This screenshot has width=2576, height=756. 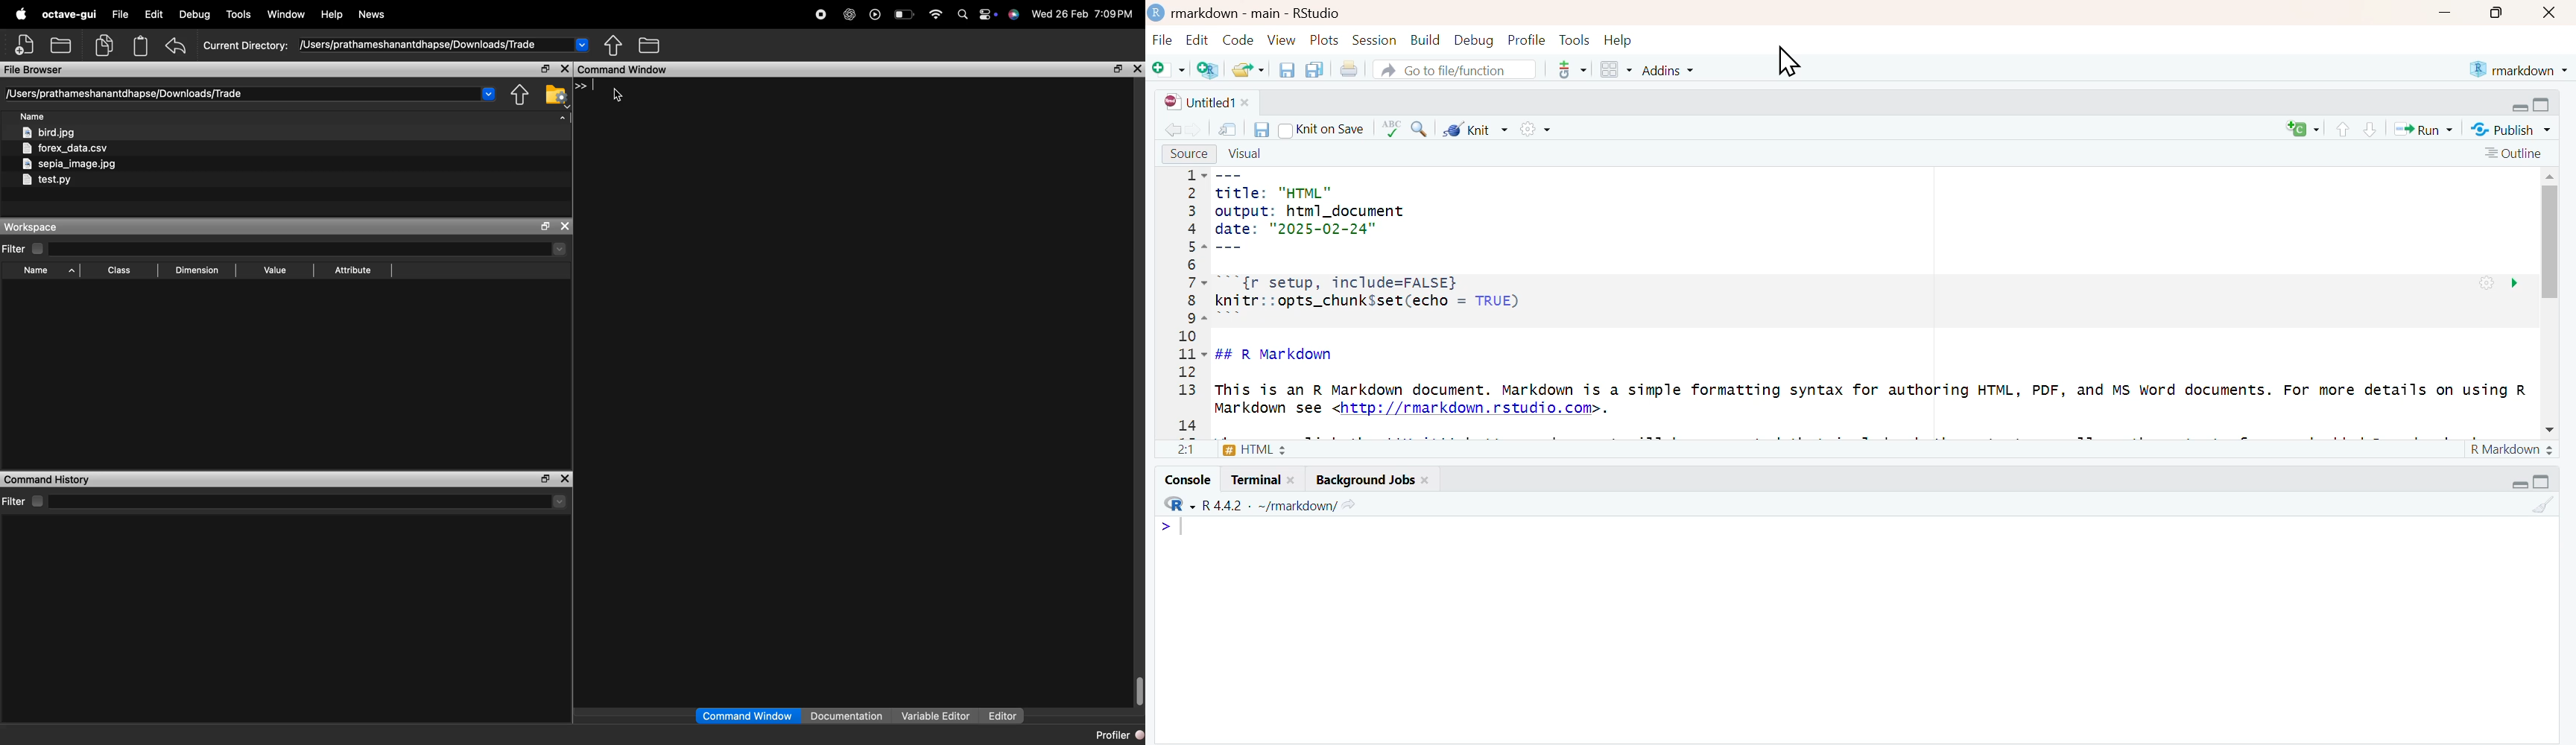 What do you see at coordinates (1192, 302) in the screenshot?
I see `Line numbers` at bounding box center [1192, 302].